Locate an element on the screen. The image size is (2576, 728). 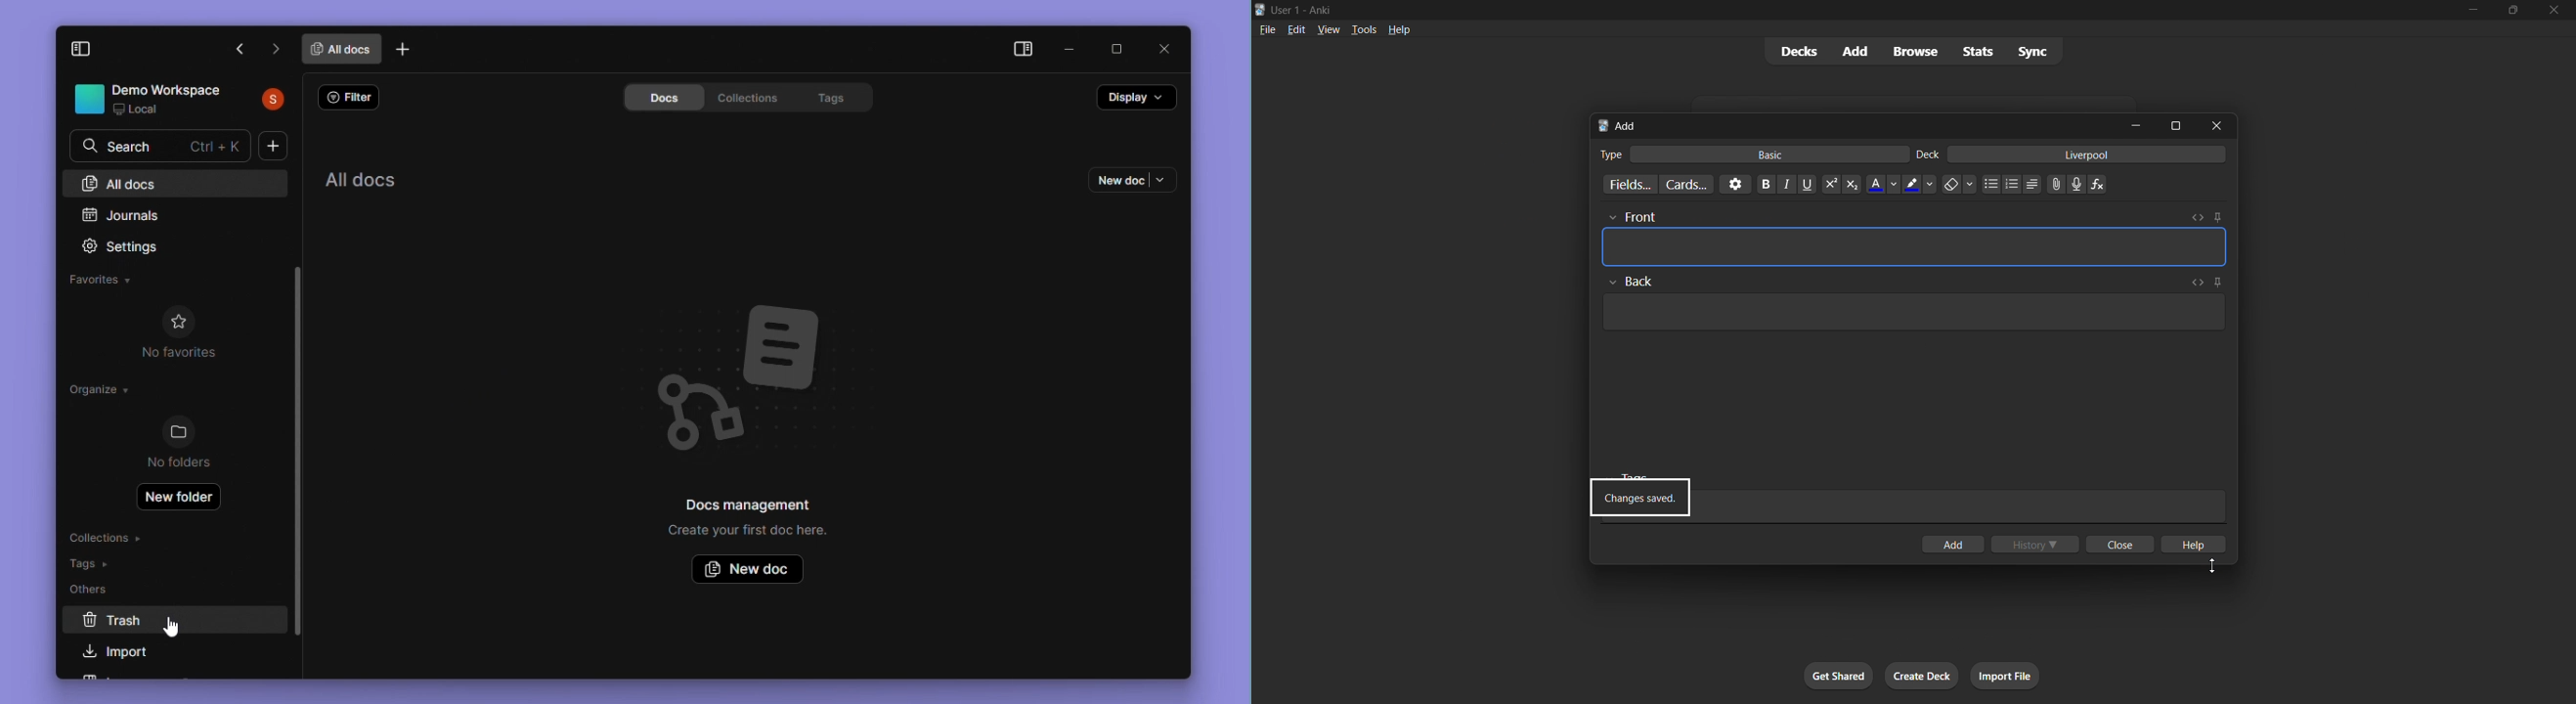
tools is located at coordinates (1362, 31).